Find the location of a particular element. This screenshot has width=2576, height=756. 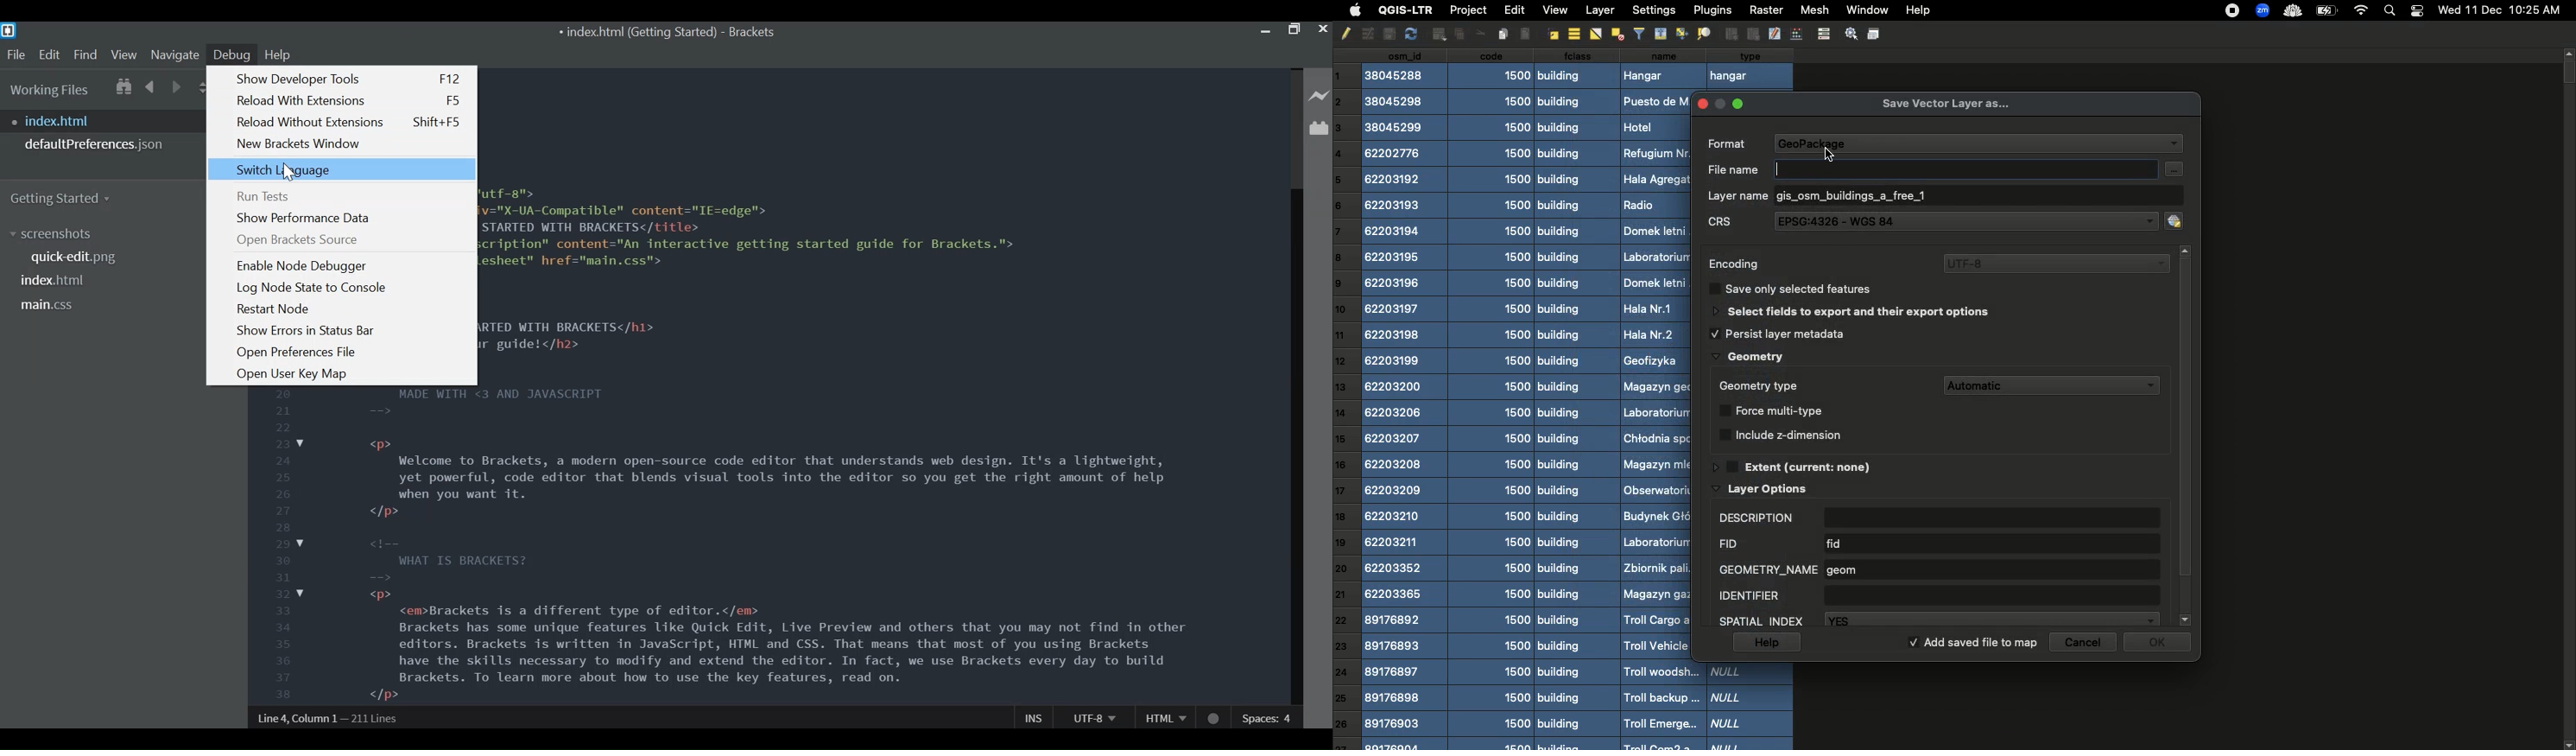

No lintel available for HTML is located at coordinates (1215, 719).